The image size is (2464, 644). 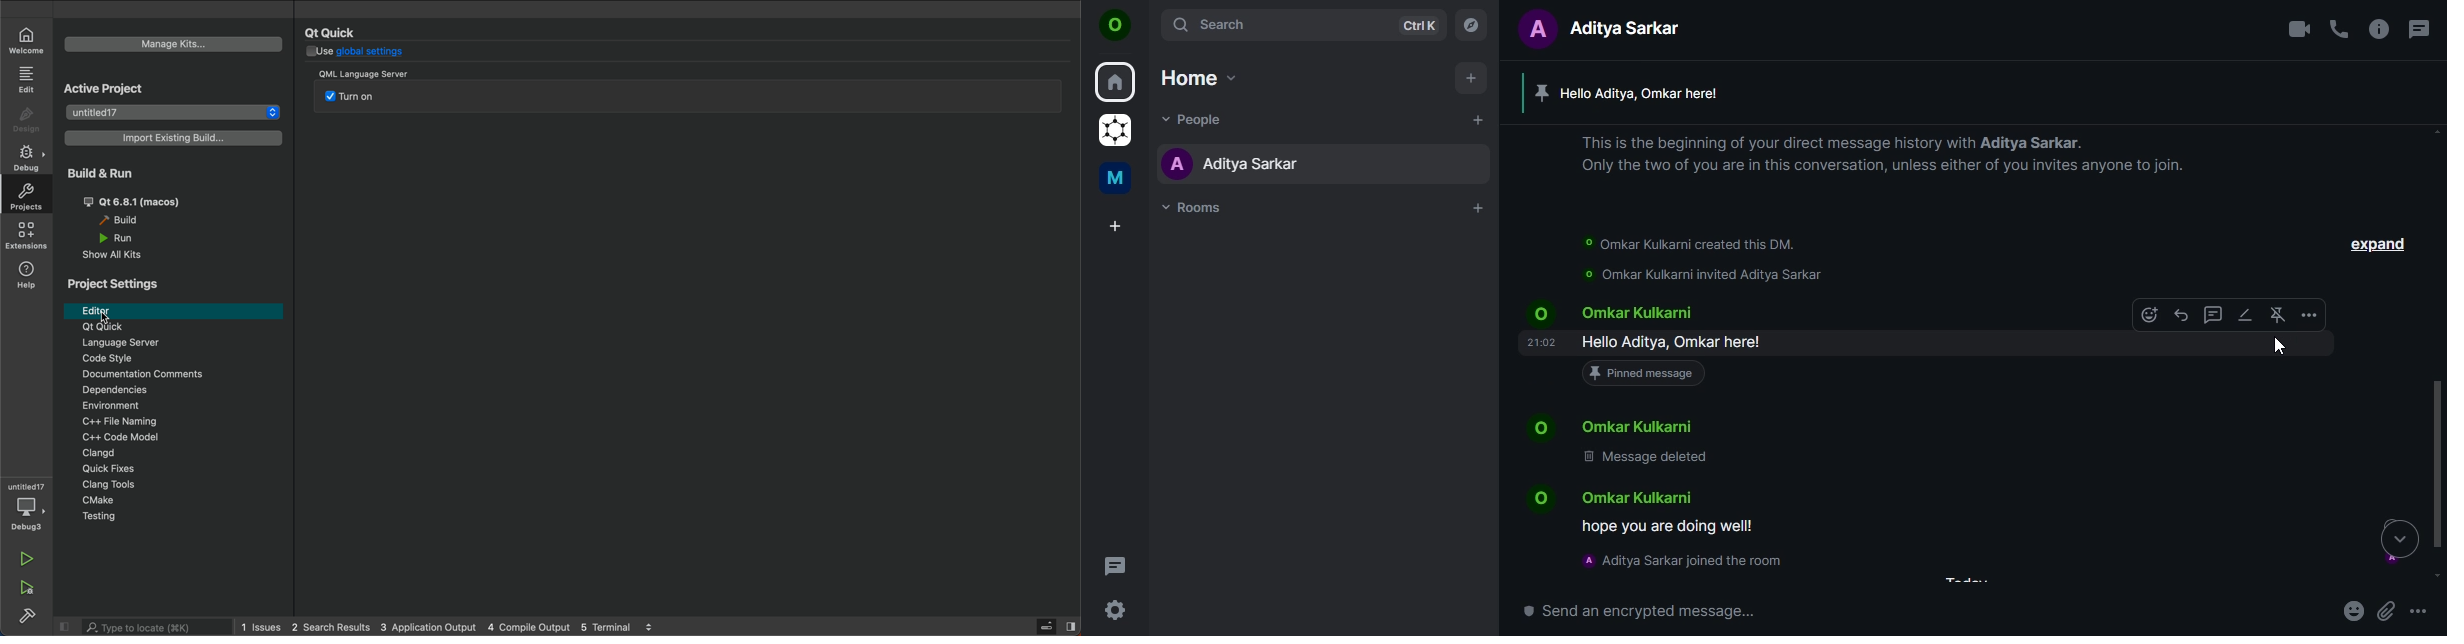 I want to click on emoji, so click(x=2150, y=315).